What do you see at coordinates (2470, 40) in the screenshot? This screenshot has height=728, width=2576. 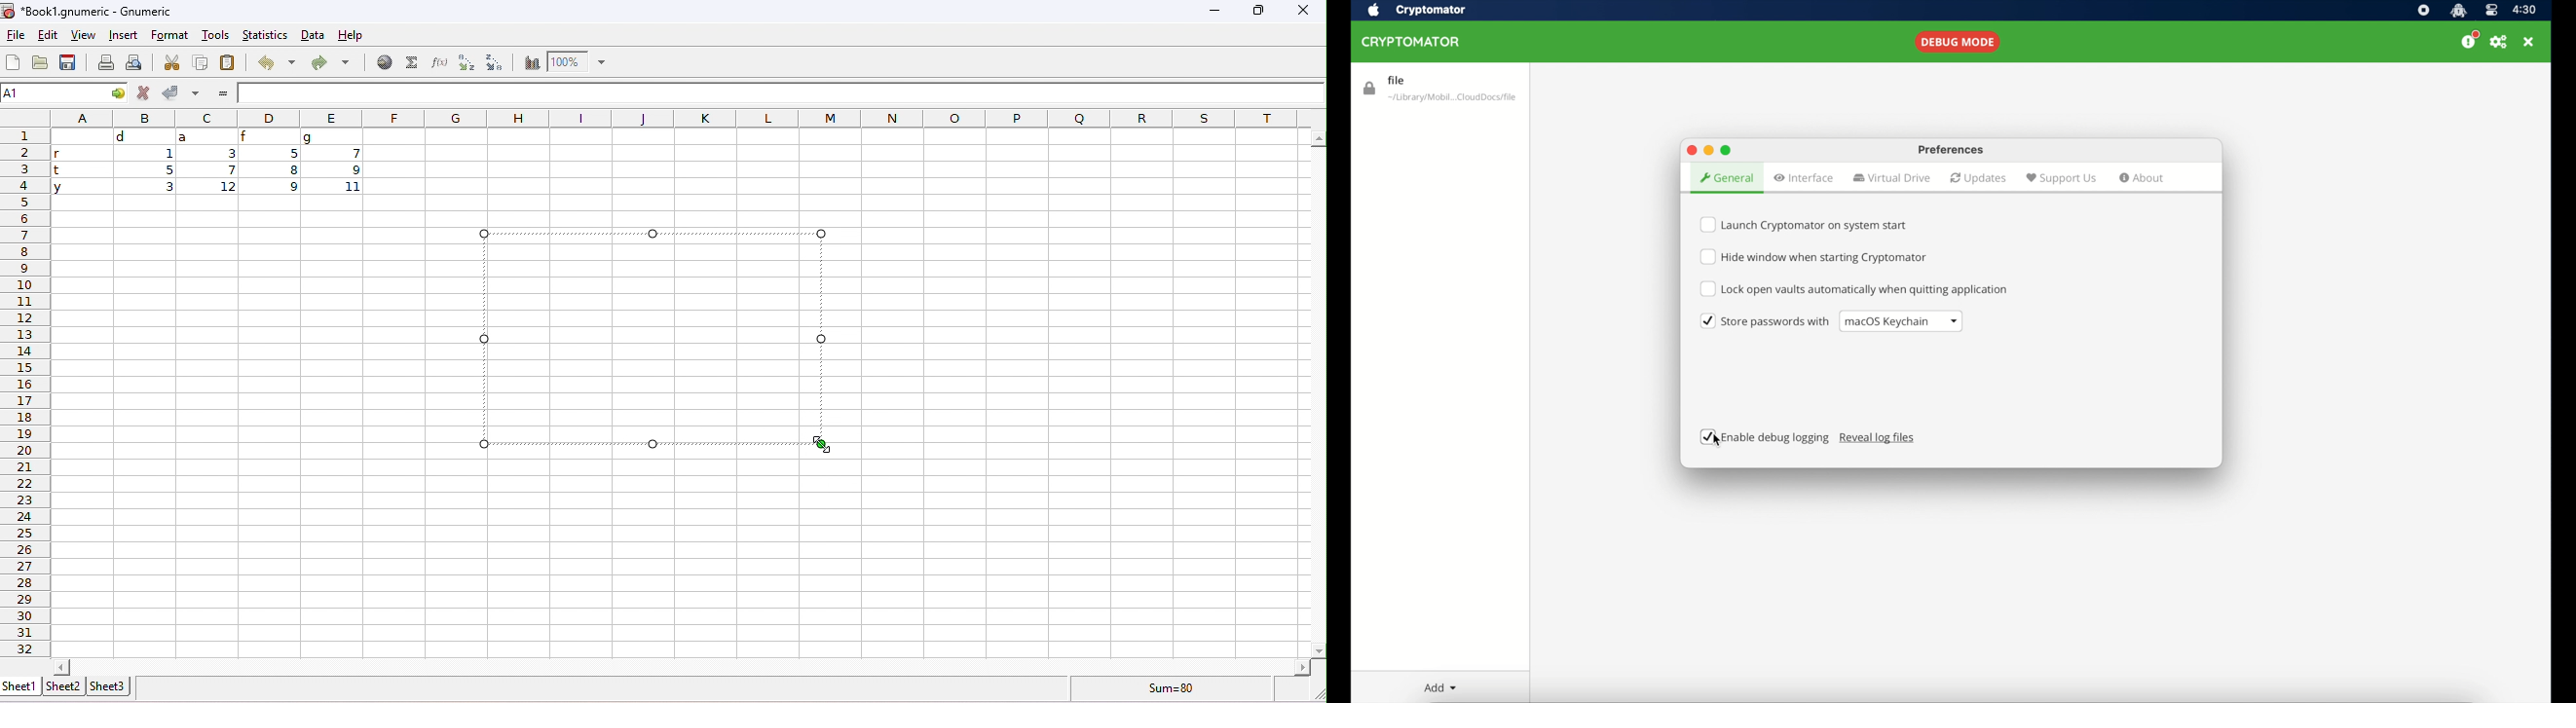 I see `donate us` at bounding box center [2470, 40].